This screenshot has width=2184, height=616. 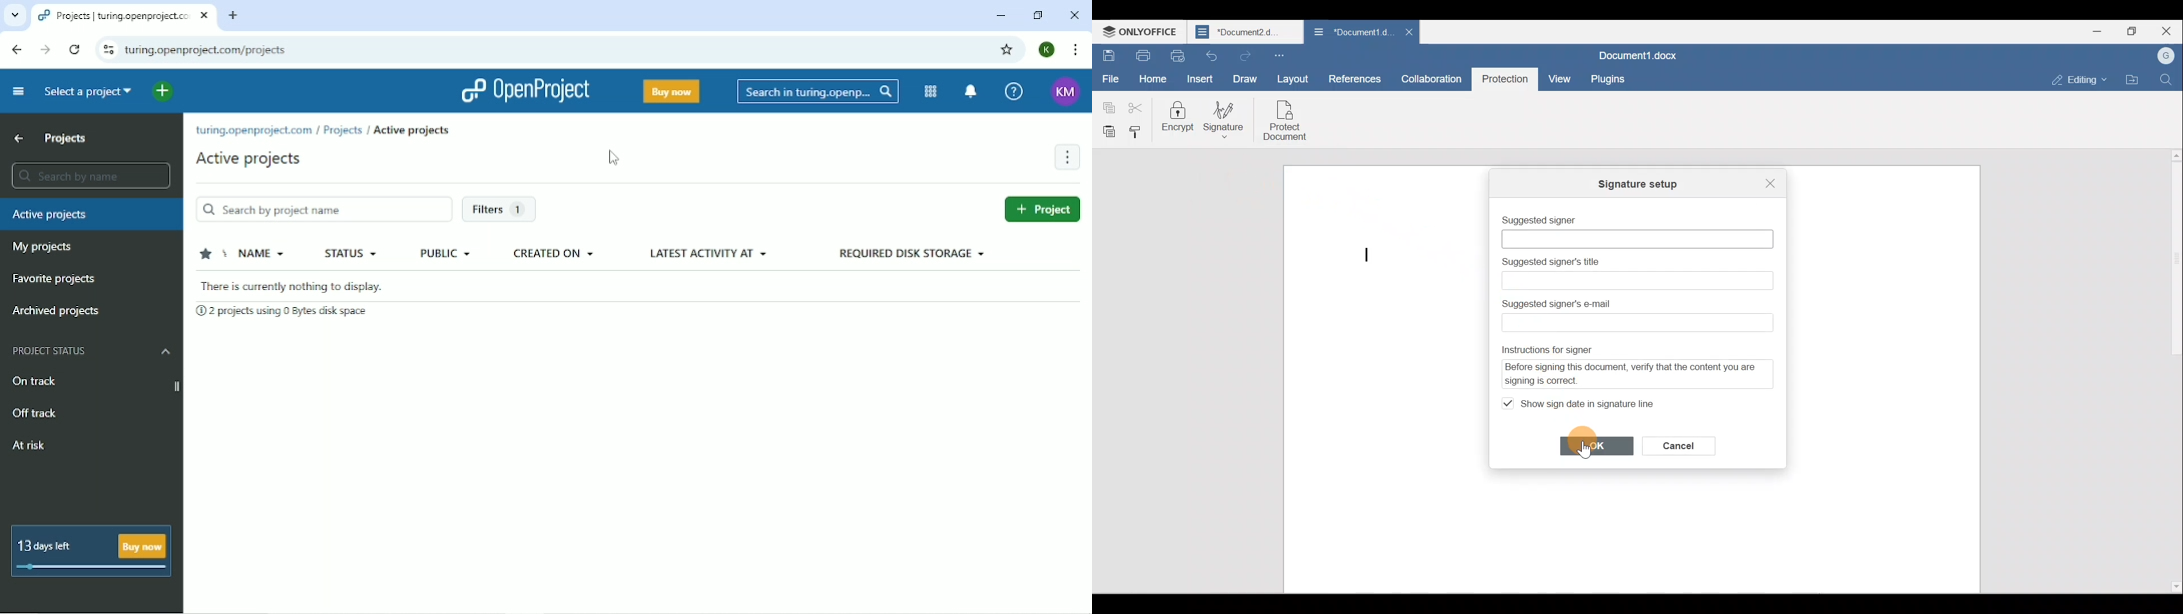 I want to click on My projects, so click(x=42, y=248).